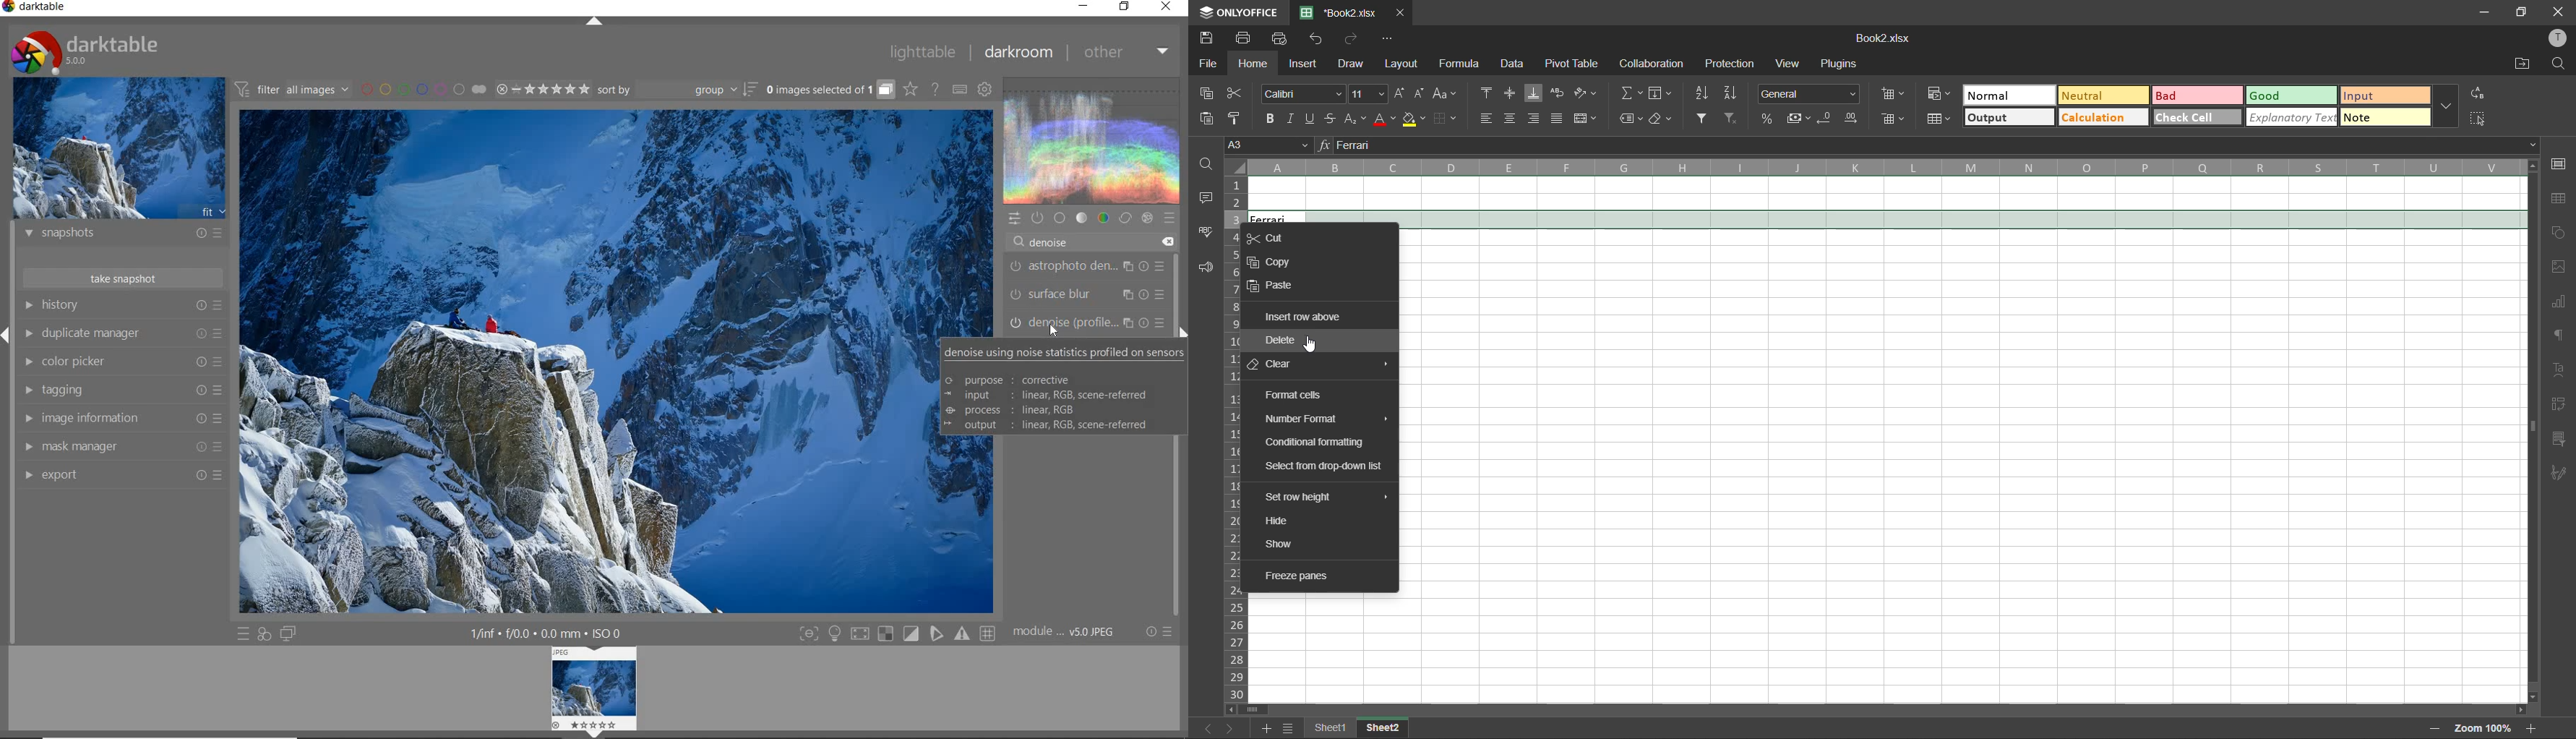 This screenshot has width=2576, height=756. Describe the element at coordinates (910, 91) in the screenshot. I see `click to change overlays on thumbnails` at that location.